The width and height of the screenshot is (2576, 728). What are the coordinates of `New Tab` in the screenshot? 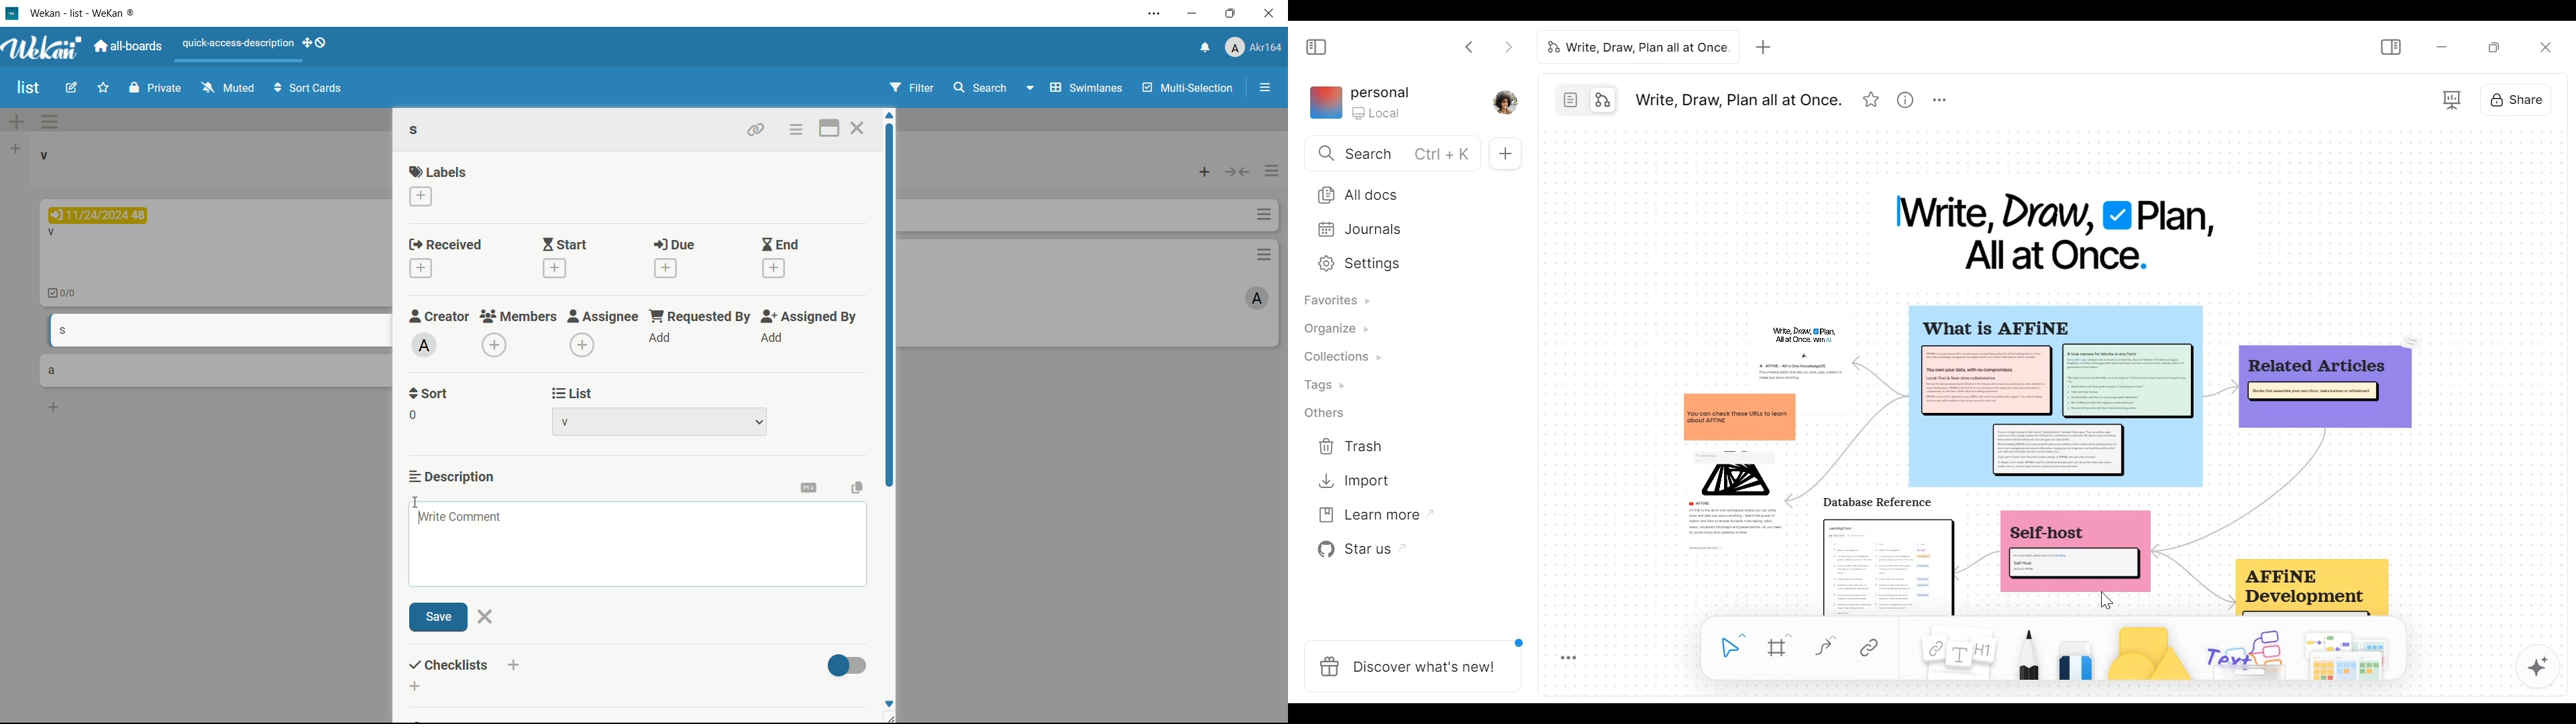 It's located at (1766, 48).